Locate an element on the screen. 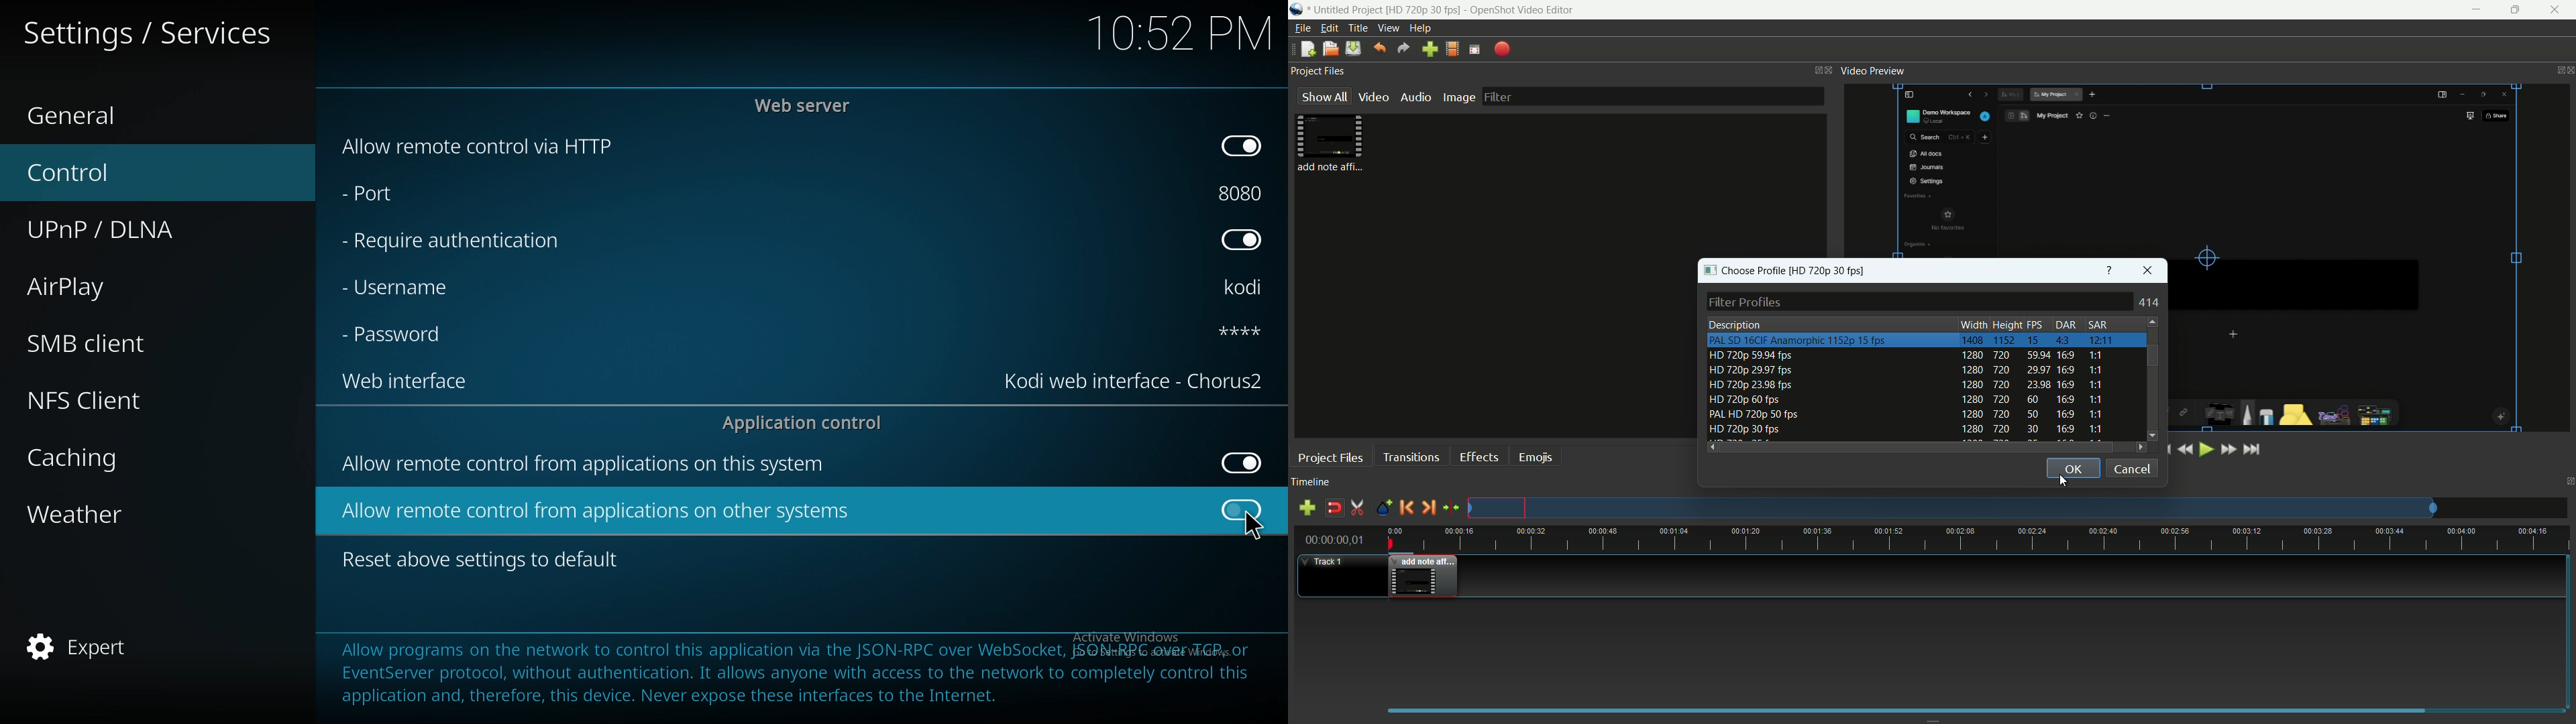 The width and height of the screenshot is (2576, 728). reset is located at coordinates (484, 560).